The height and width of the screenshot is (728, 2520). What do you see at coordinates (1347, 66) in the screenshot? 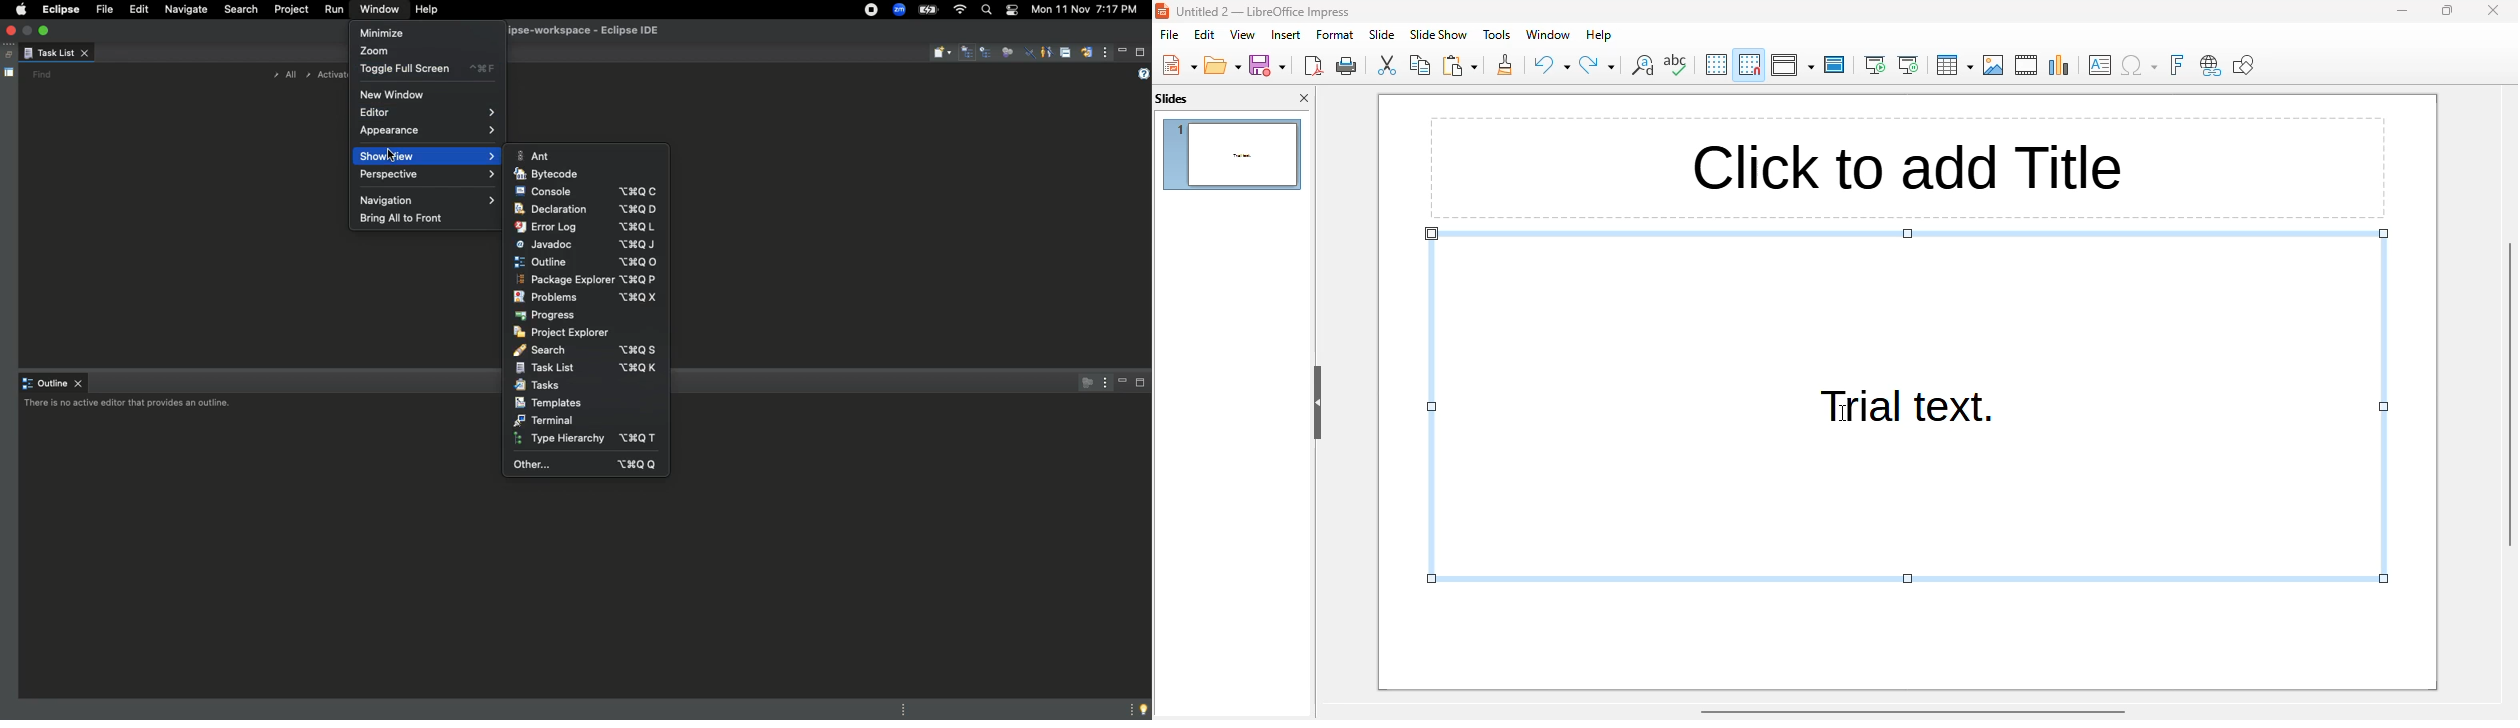
I see `Print` at bounding box center [1347, 66].